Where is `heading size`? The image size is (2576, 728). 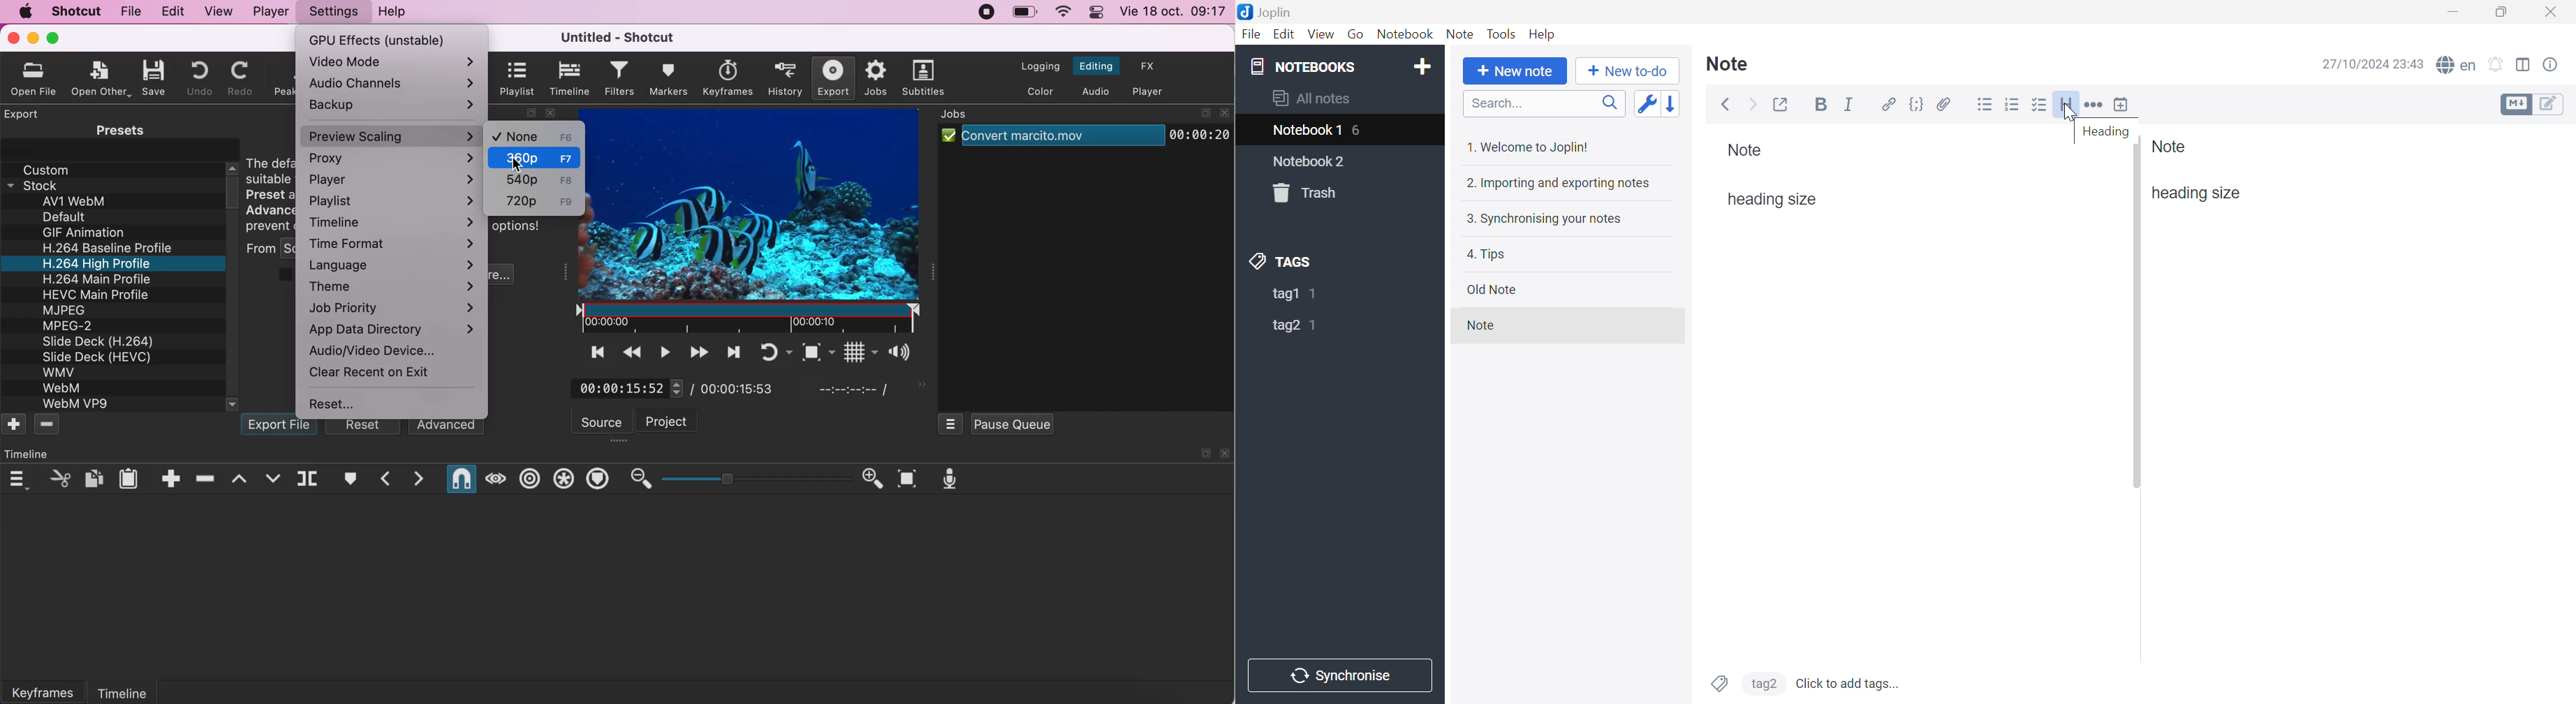 heading size is located at coordinates (2196, 193).